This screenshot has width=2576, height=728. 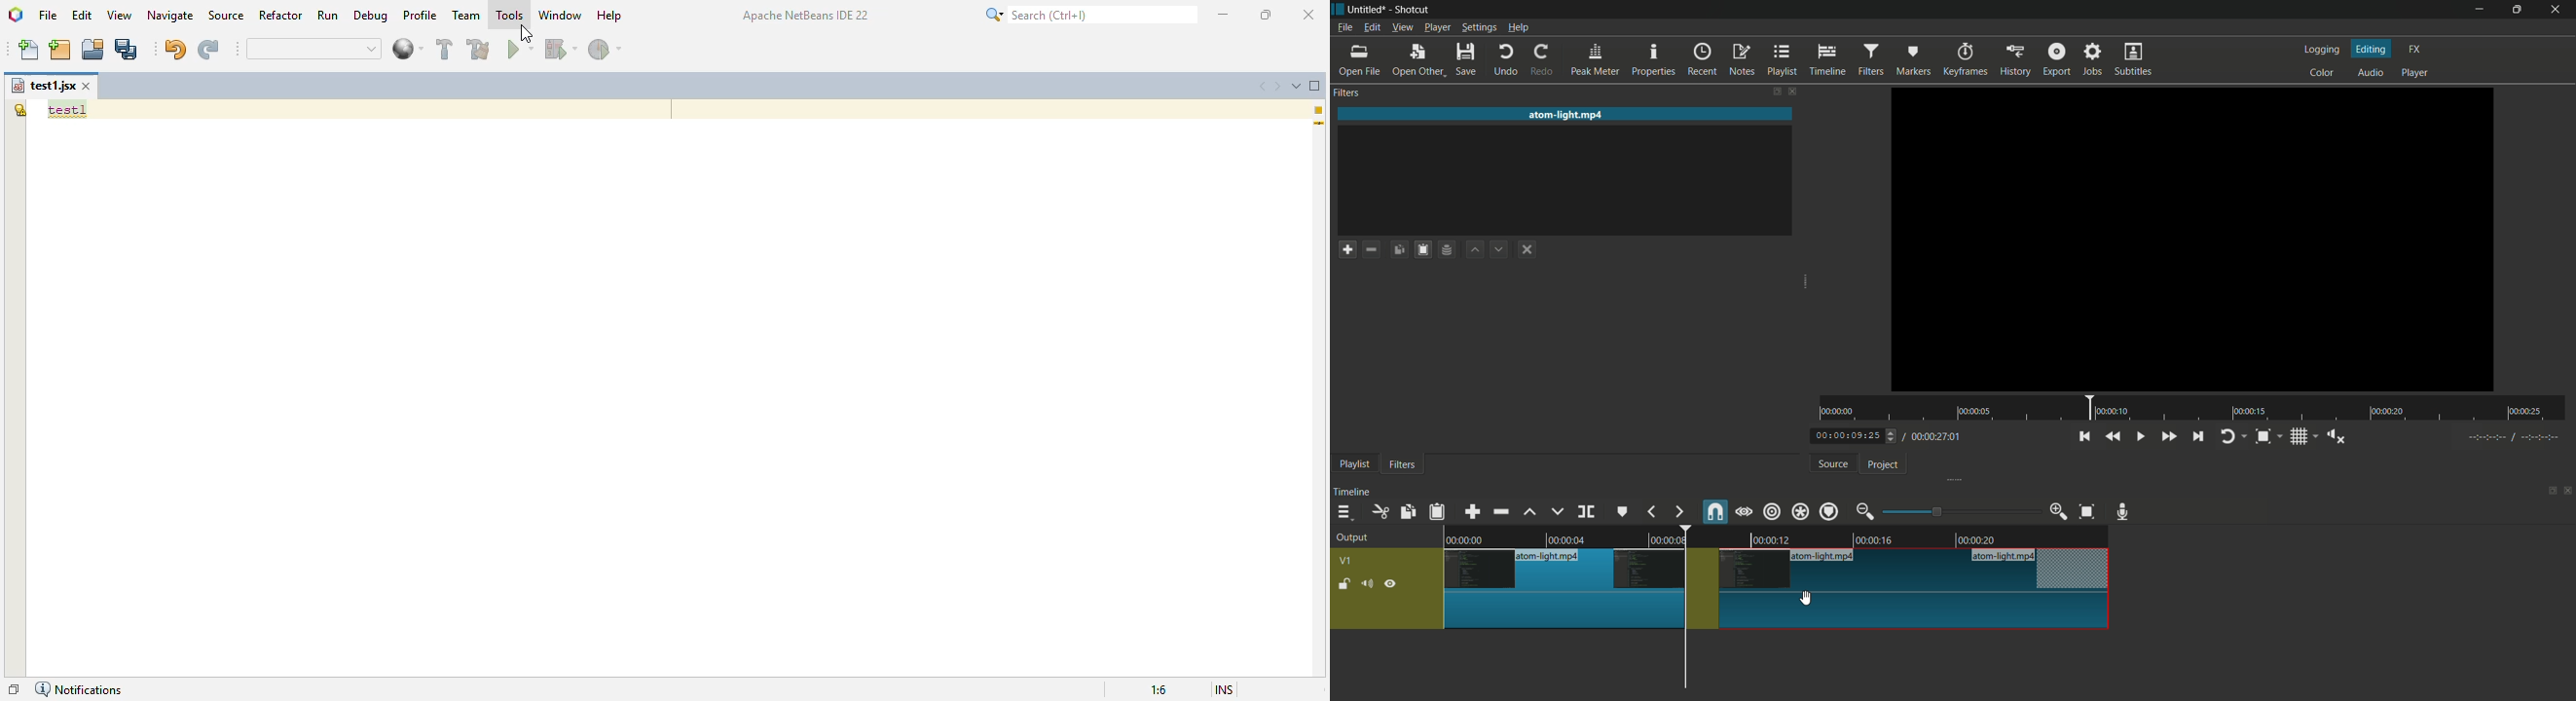 What do you see at coordinates (1392, 583) in the screenshot?
I see `hide` at bounding box center [1392, 583].